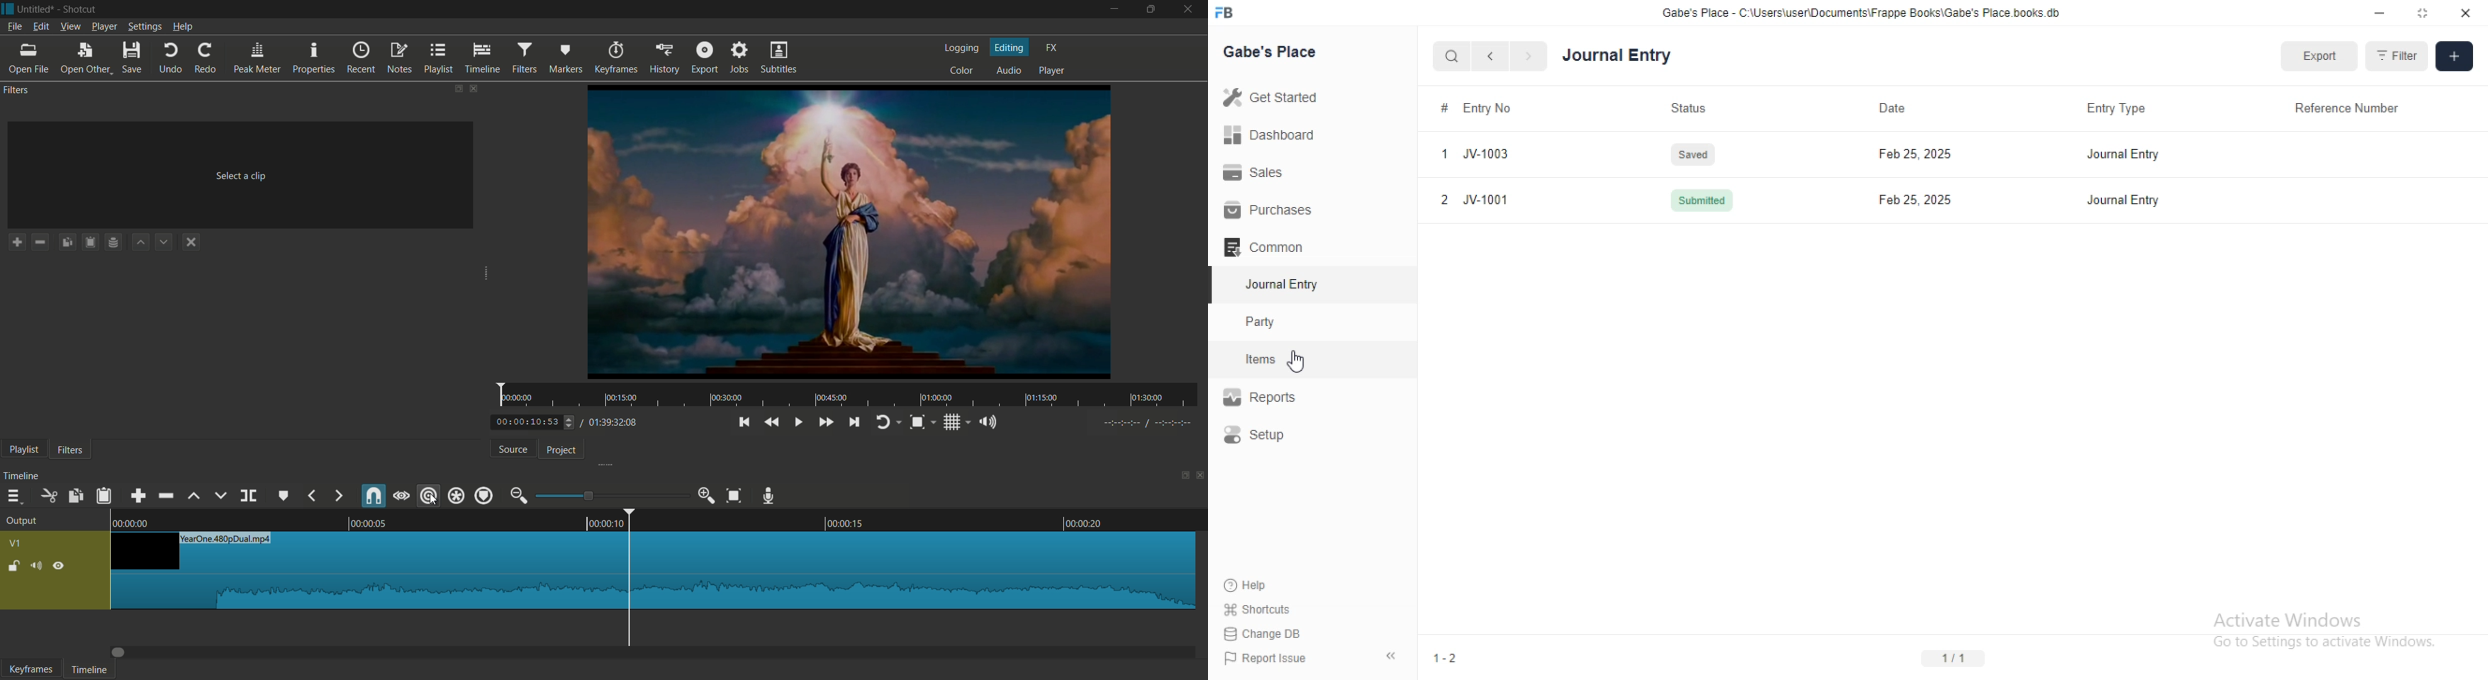  Describe the element at coordinates (1150, 10) in the screenshot. I see `maximize` at that location.